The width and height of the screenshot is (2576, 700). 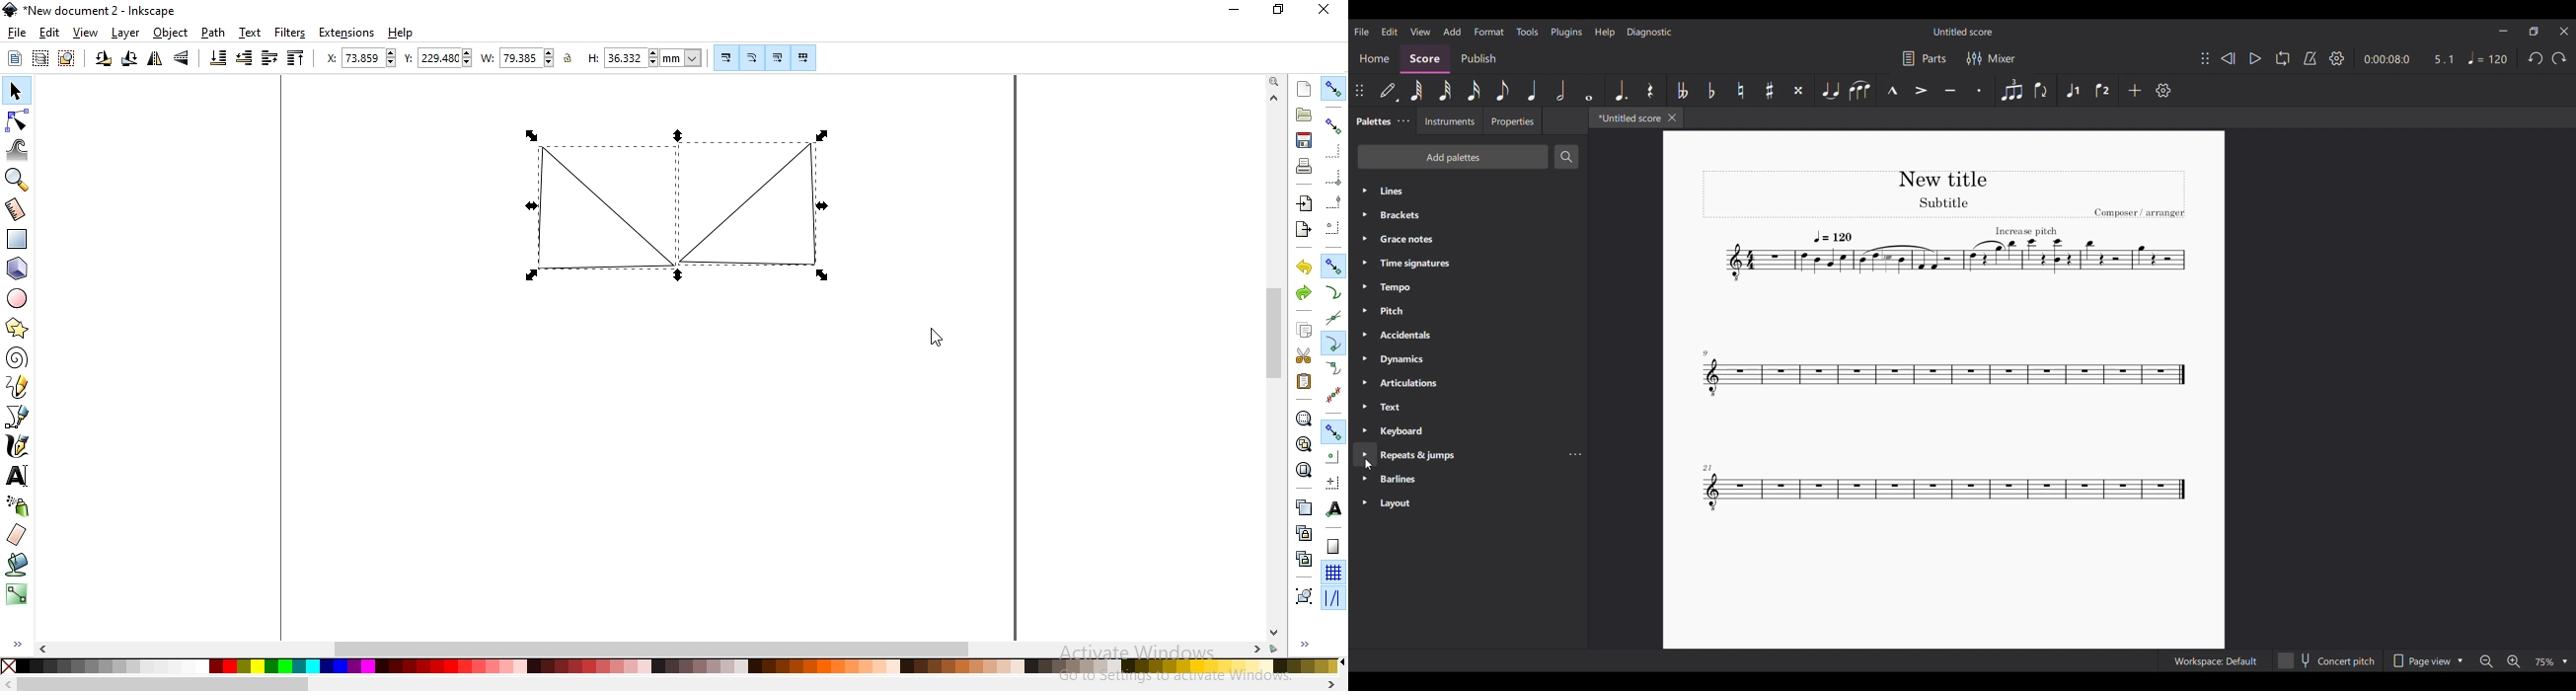 I want to click on snap bounding boxes, so click(x=1334, y=126).